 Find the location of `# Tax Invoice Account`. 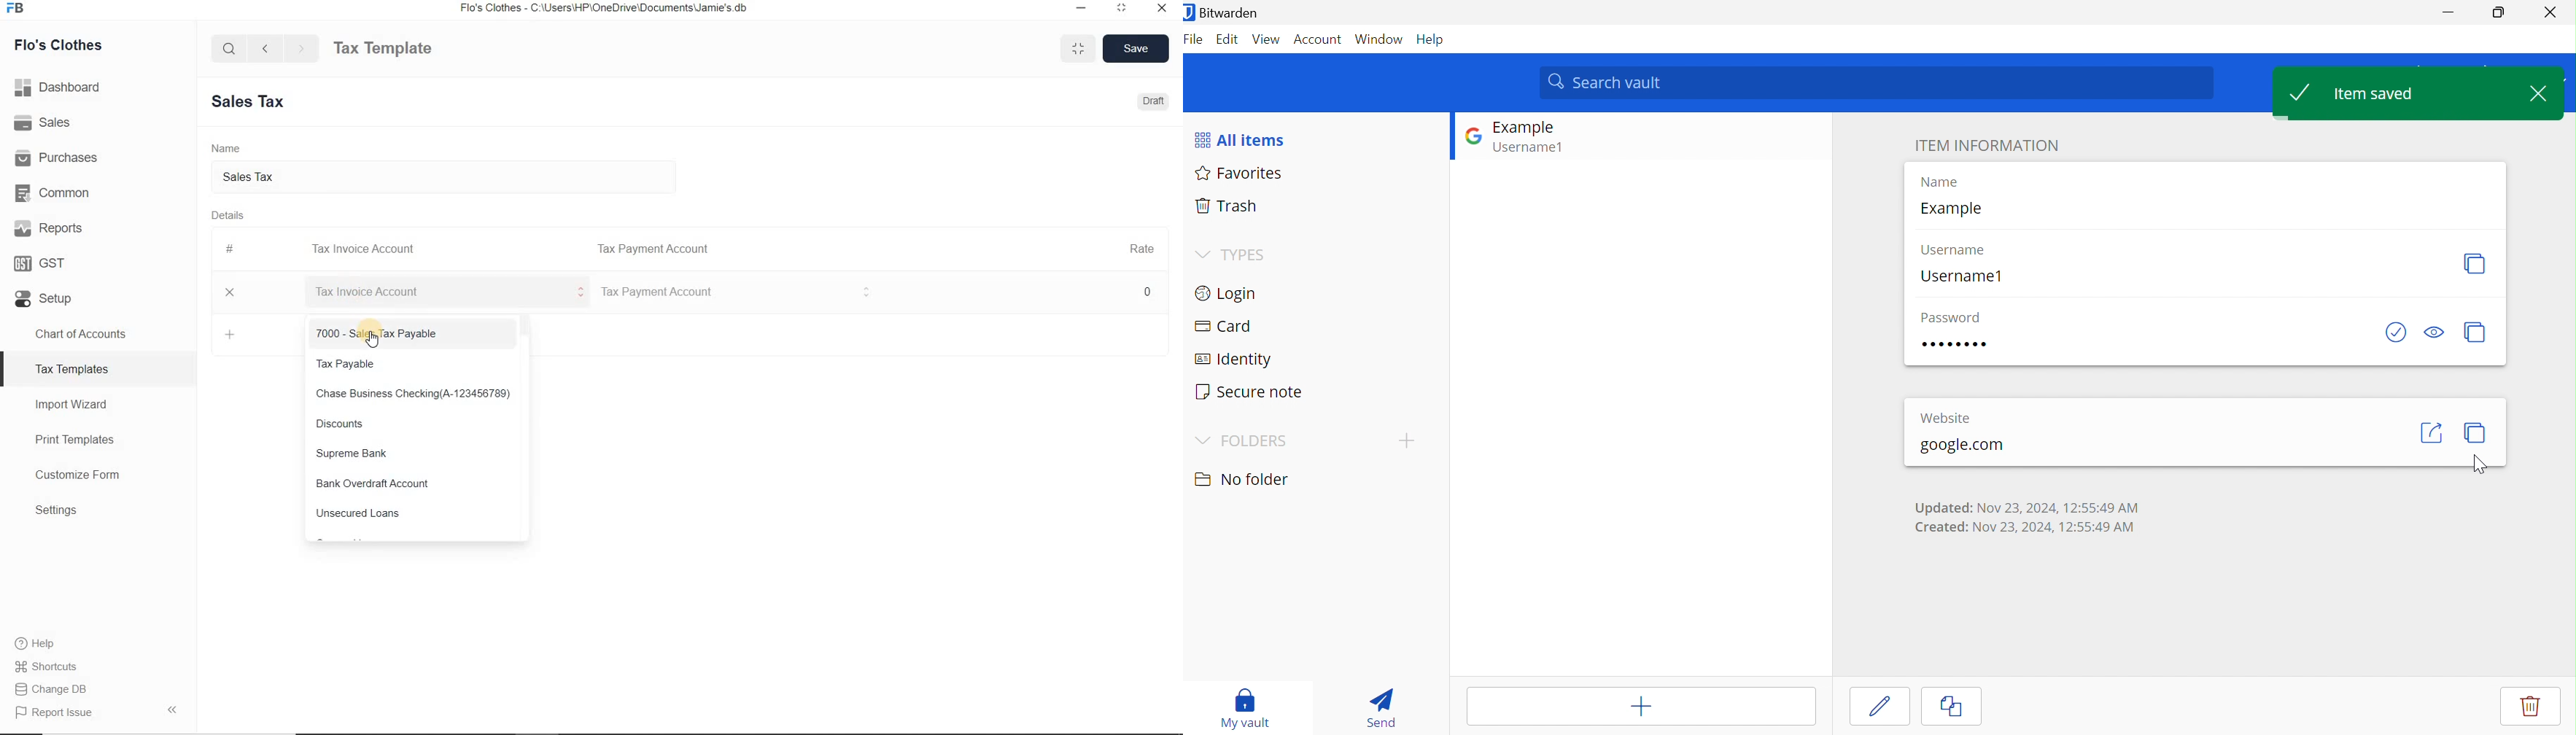

# Tax Invoice Account is located at coordinates (322, 250).